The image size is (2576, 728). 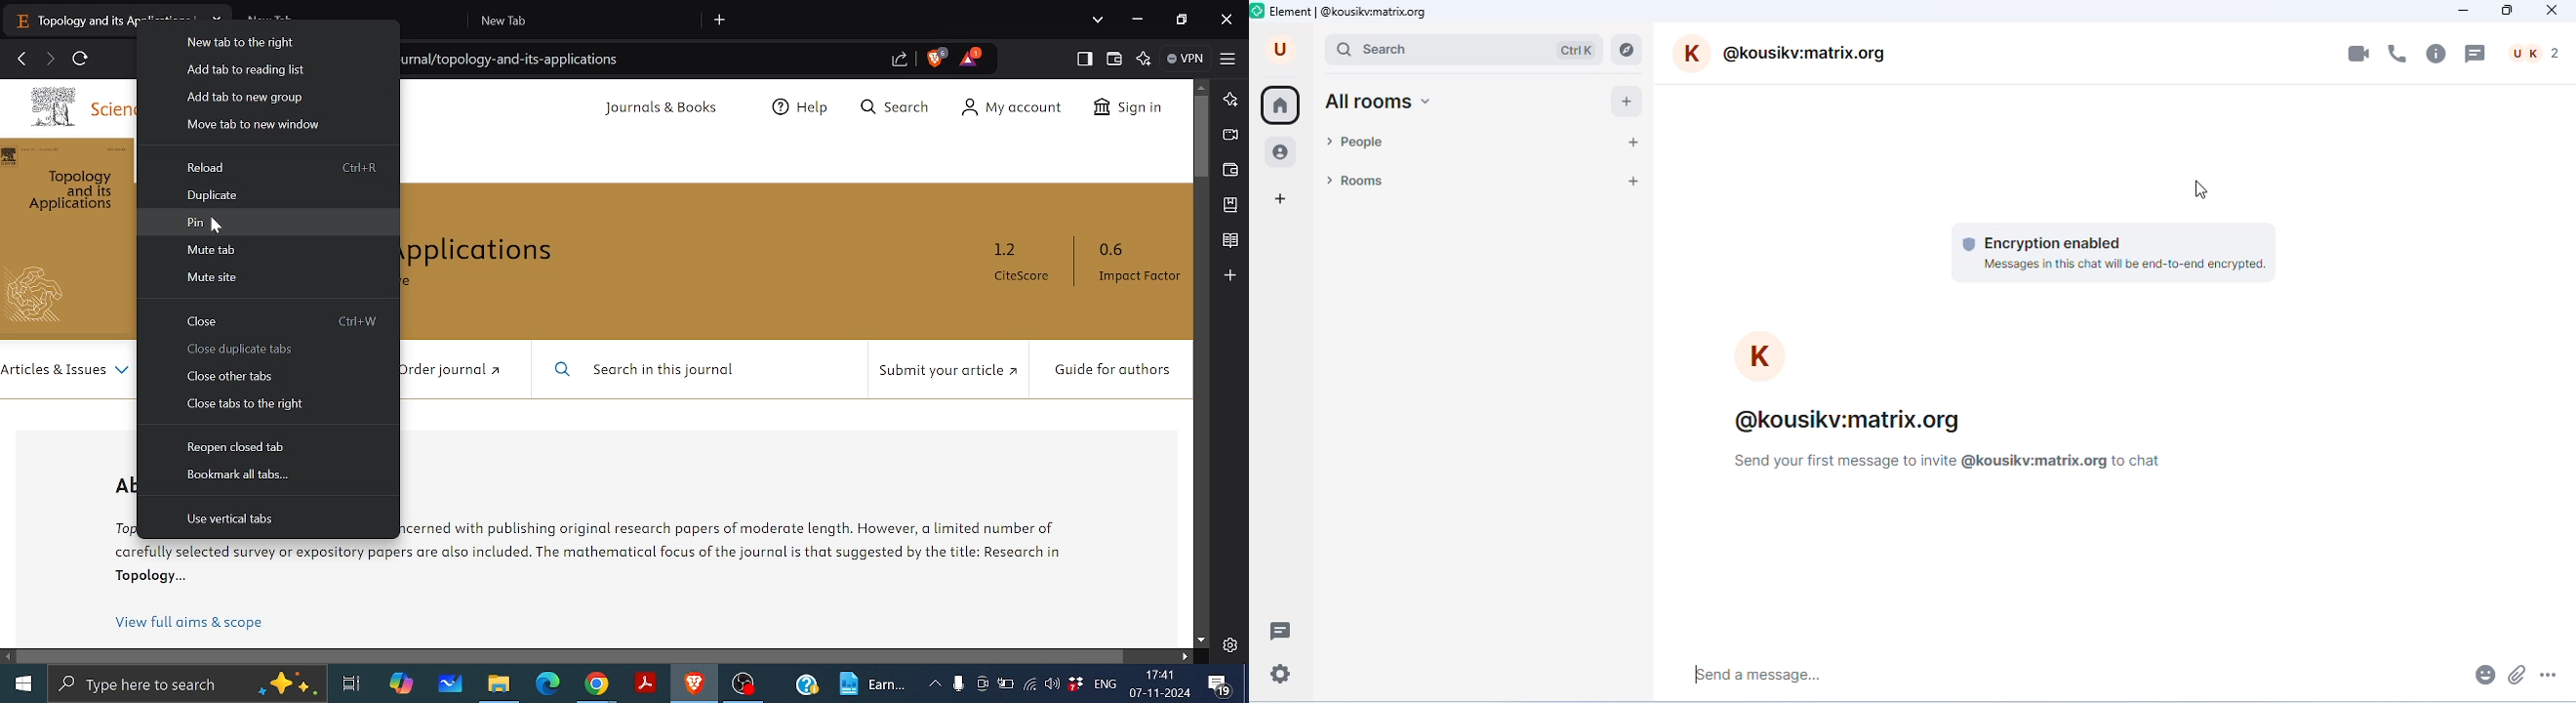 What do you see at coordinates (1201, 640) in the screenshot?
I see `Move down` at bounding box center [1201, 640].